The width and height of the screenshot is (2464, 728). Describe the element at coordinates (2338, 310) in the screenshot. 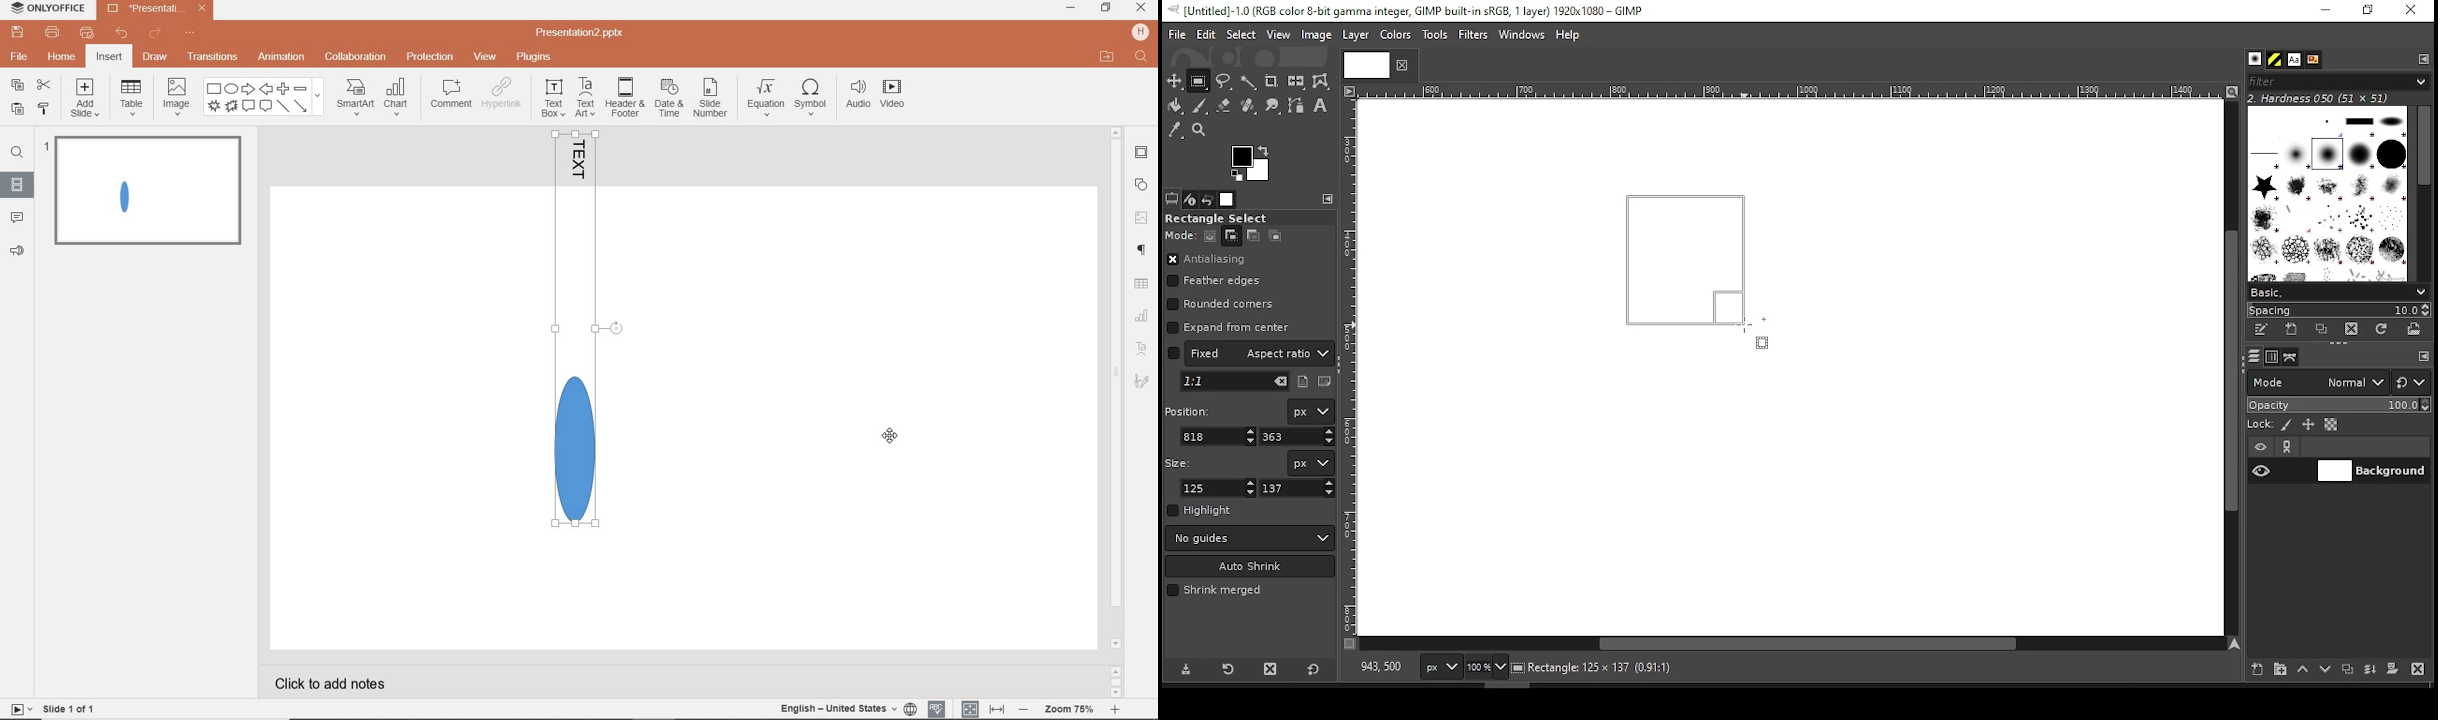

I see `spacing` at that location.